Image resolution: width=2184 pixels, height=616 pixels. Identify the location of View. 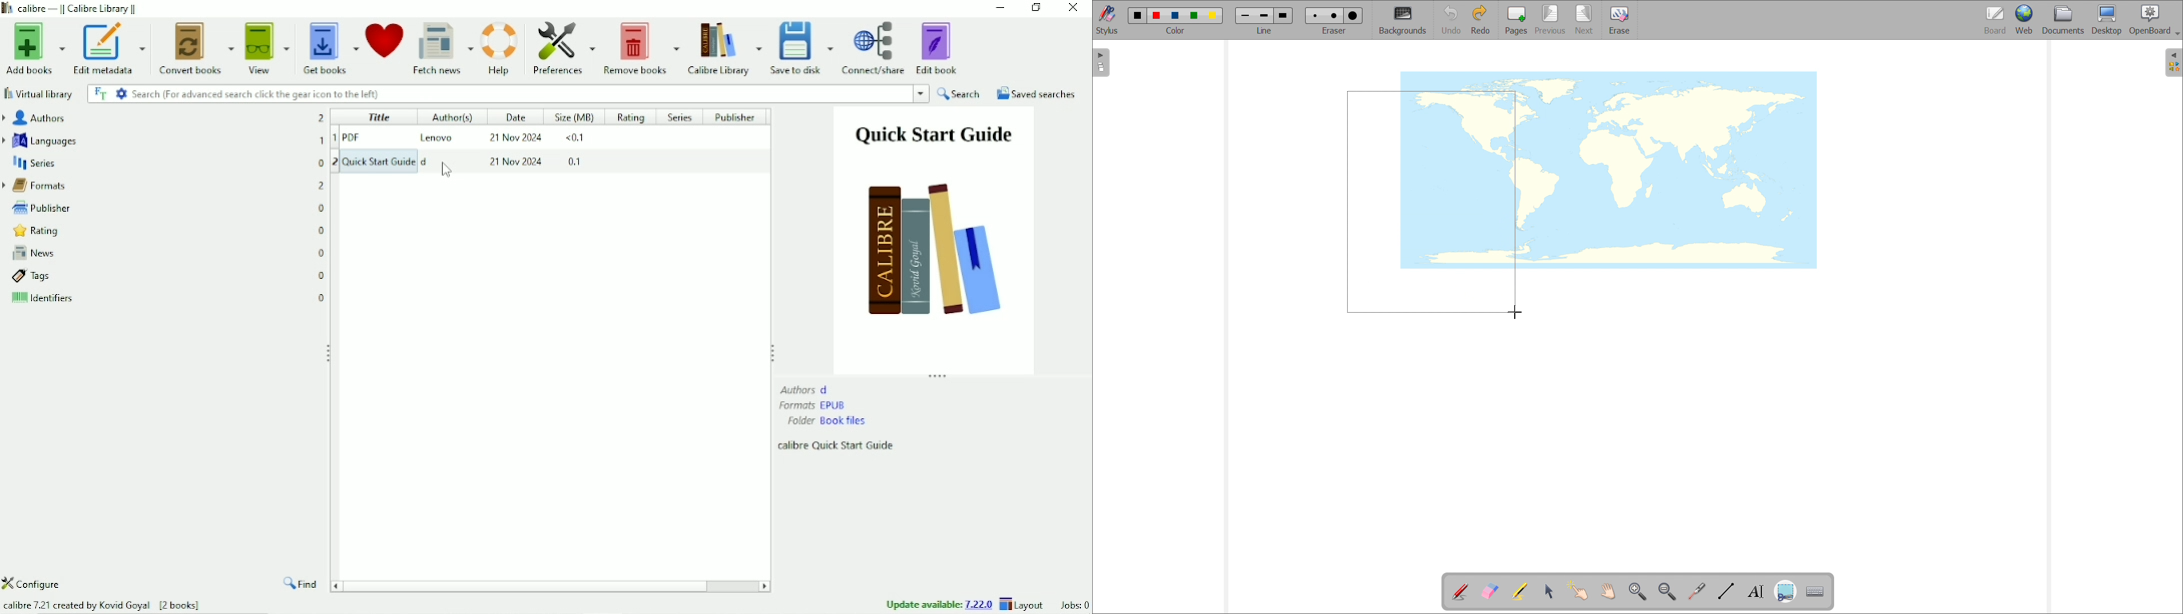
(268, 47).